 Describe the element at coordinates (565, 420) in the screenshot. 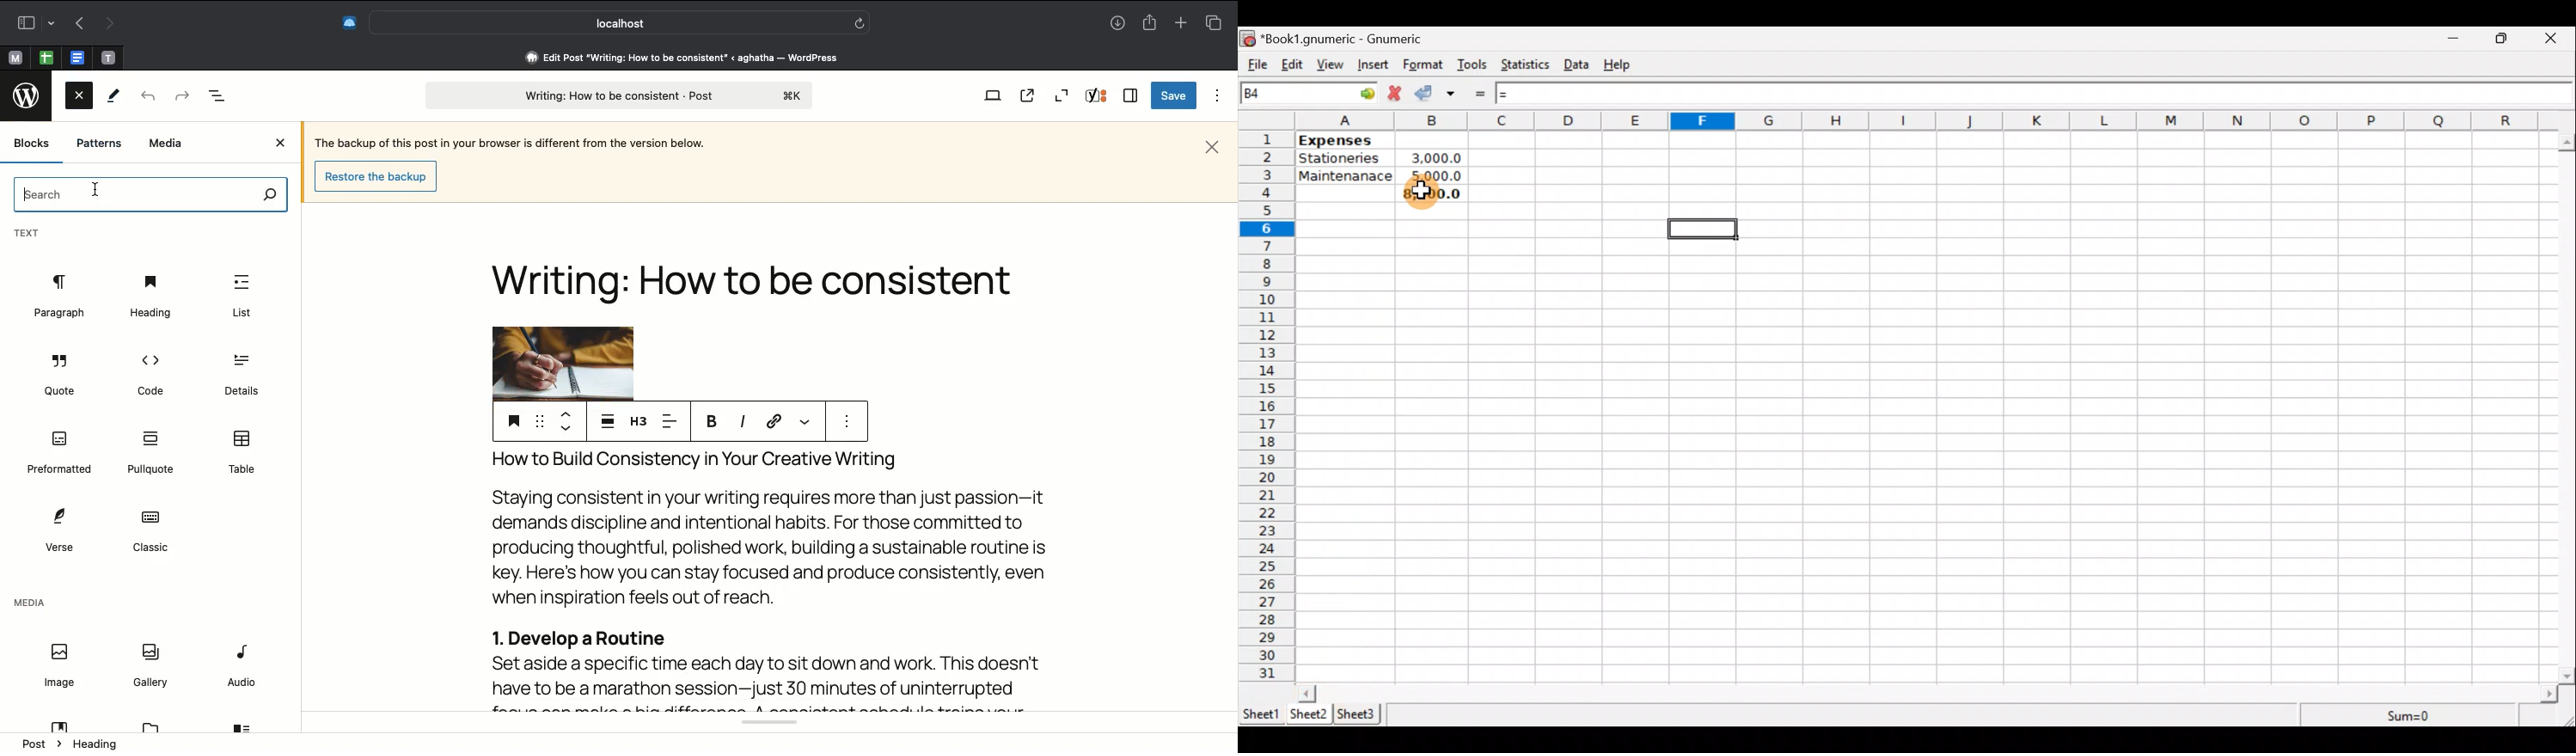

I see `Move up move down` at that location.